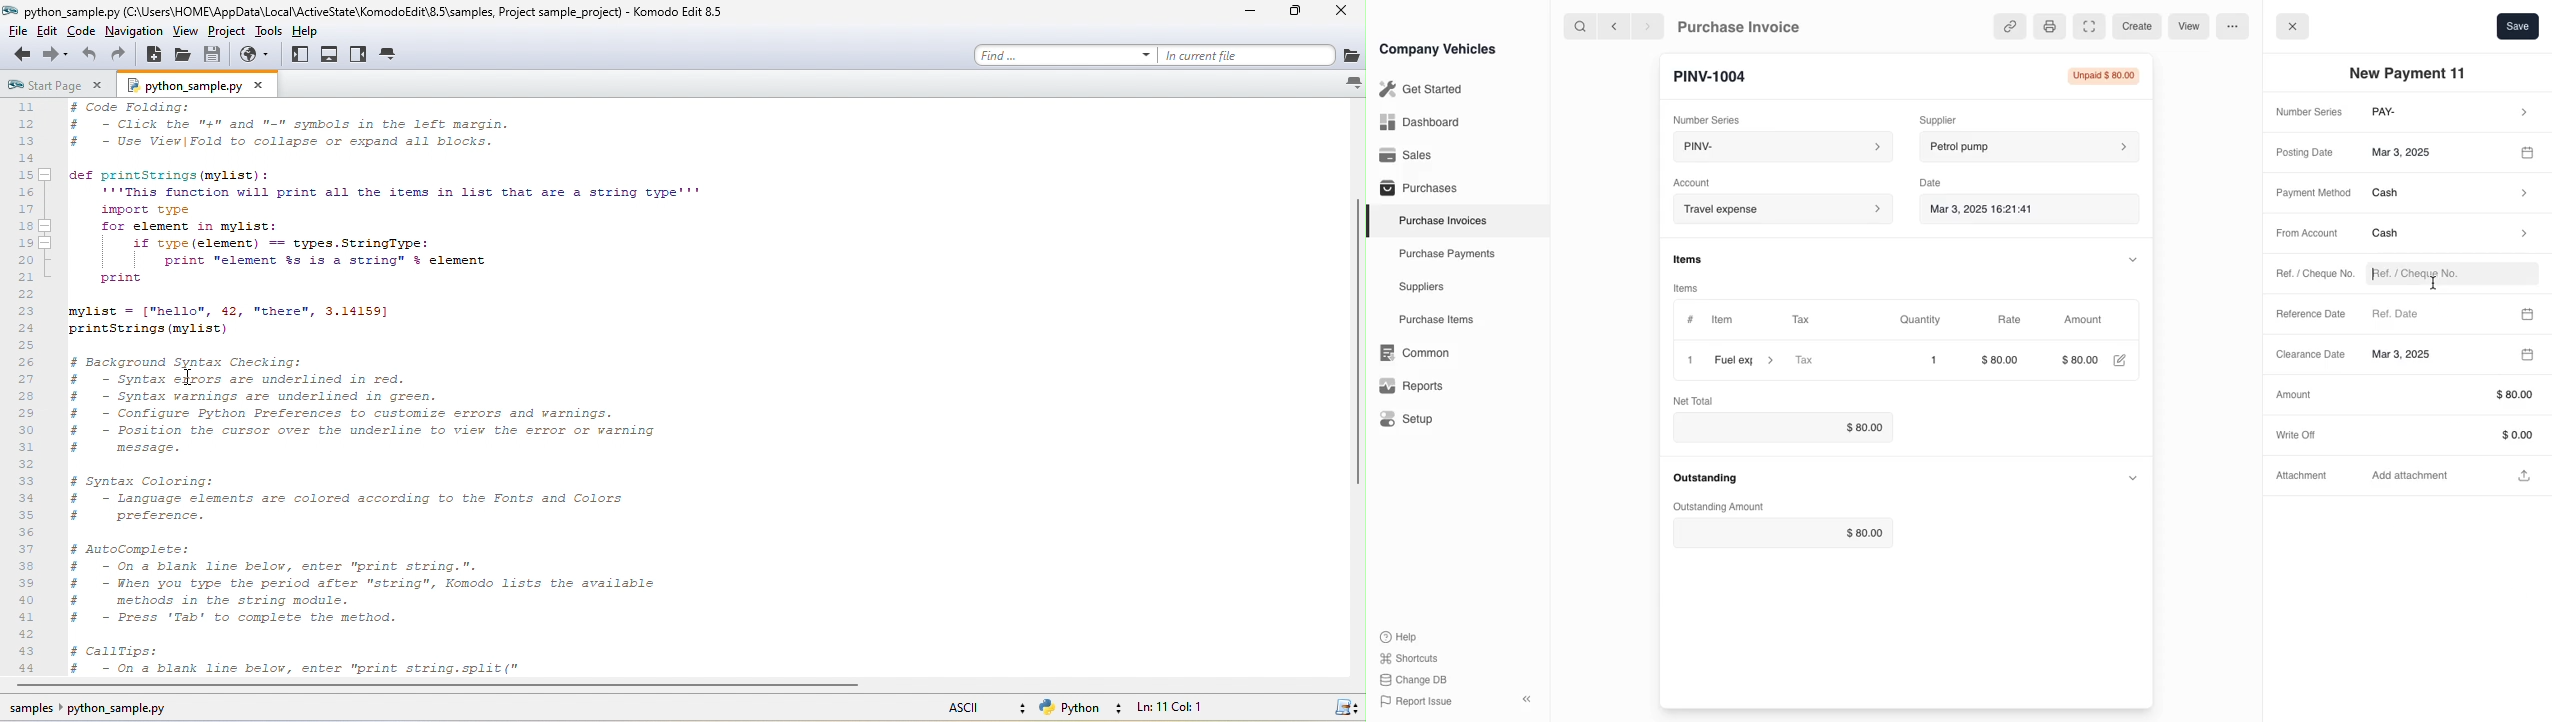 This screenshot has width=2576, height=728. Describe the element at coordinates (1687, 359) in the screenshot. I see `close` at that location.